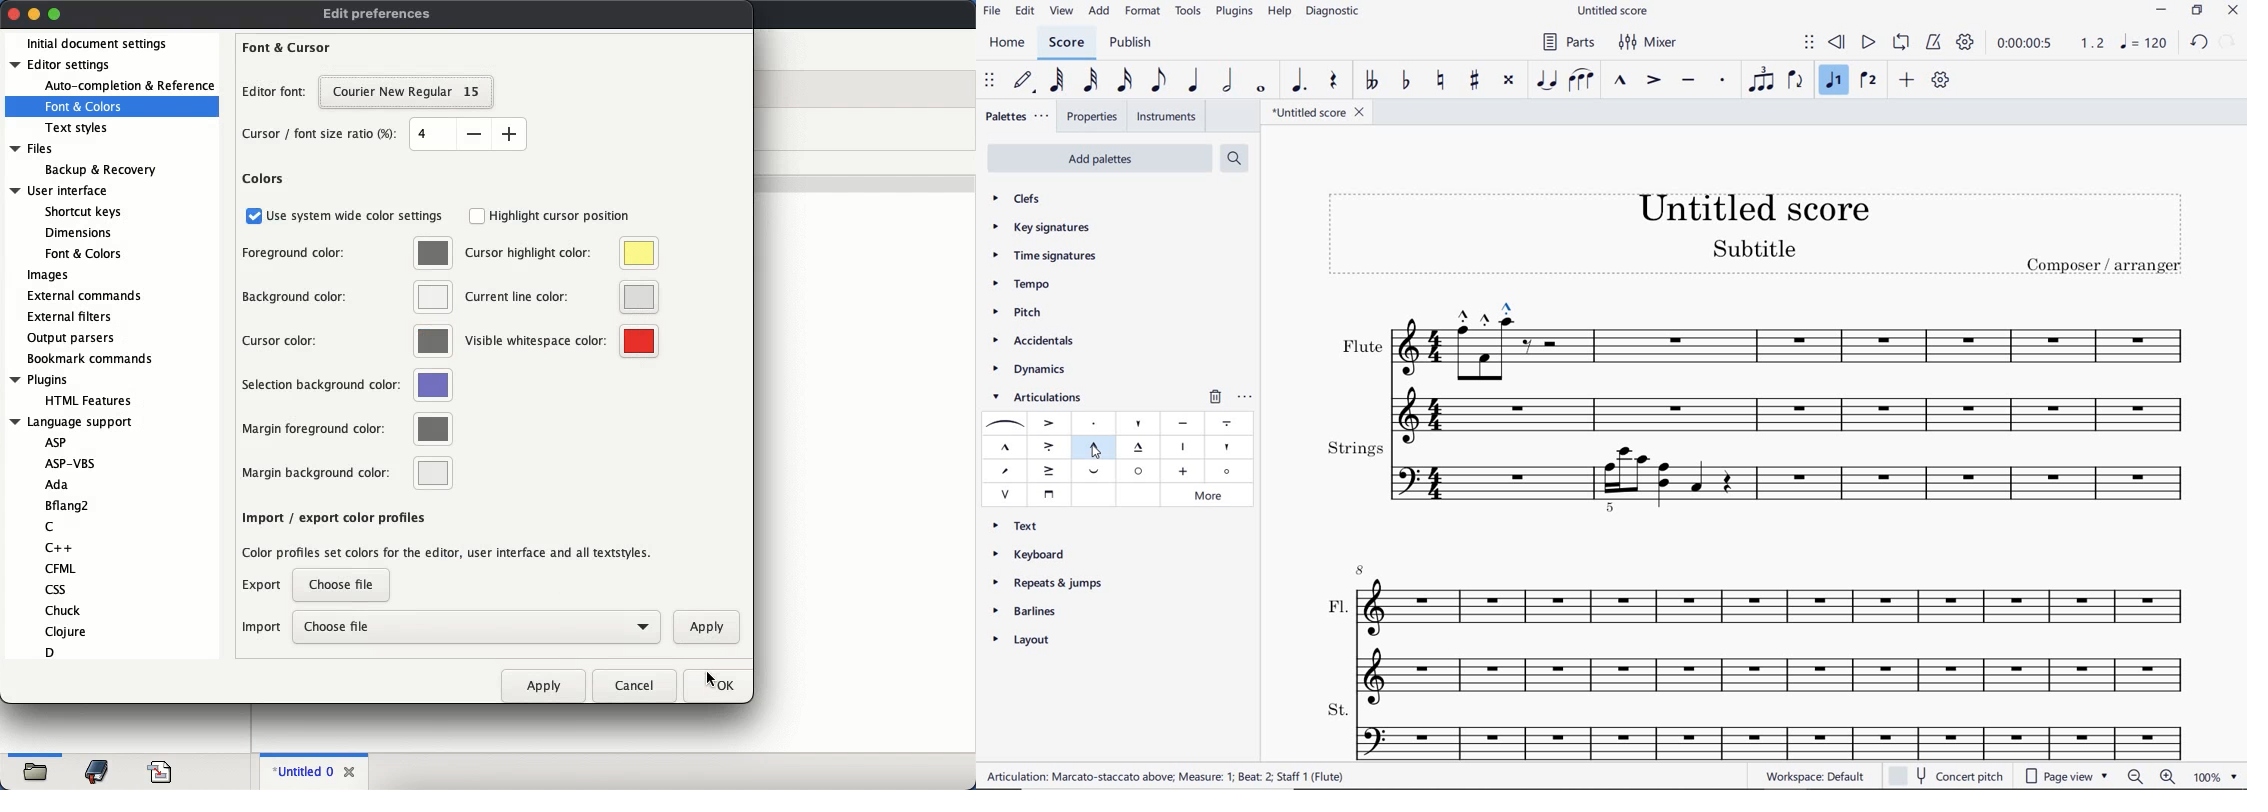  Describe the element at coordinates (477, 628) in the screenshot. I see `choose file ` at that location.